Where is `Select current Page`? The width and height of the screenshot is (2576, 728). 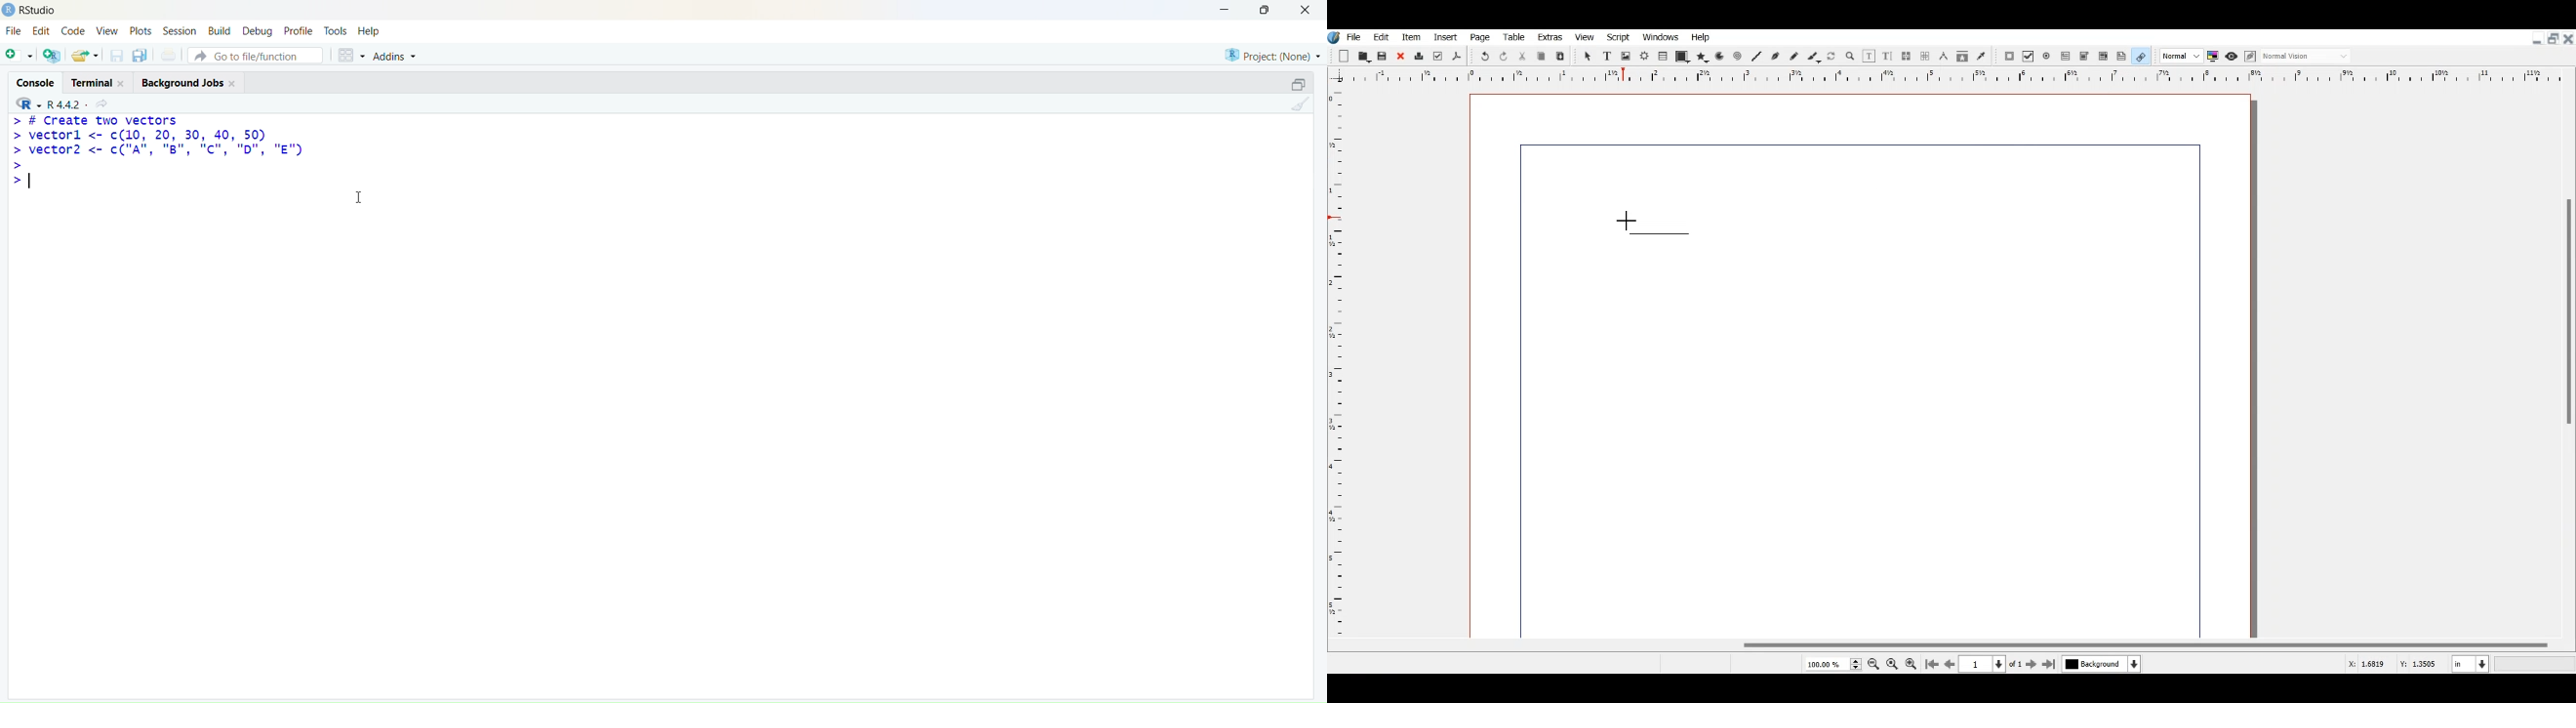 Select current Page is located at coordinates (1994, 664).